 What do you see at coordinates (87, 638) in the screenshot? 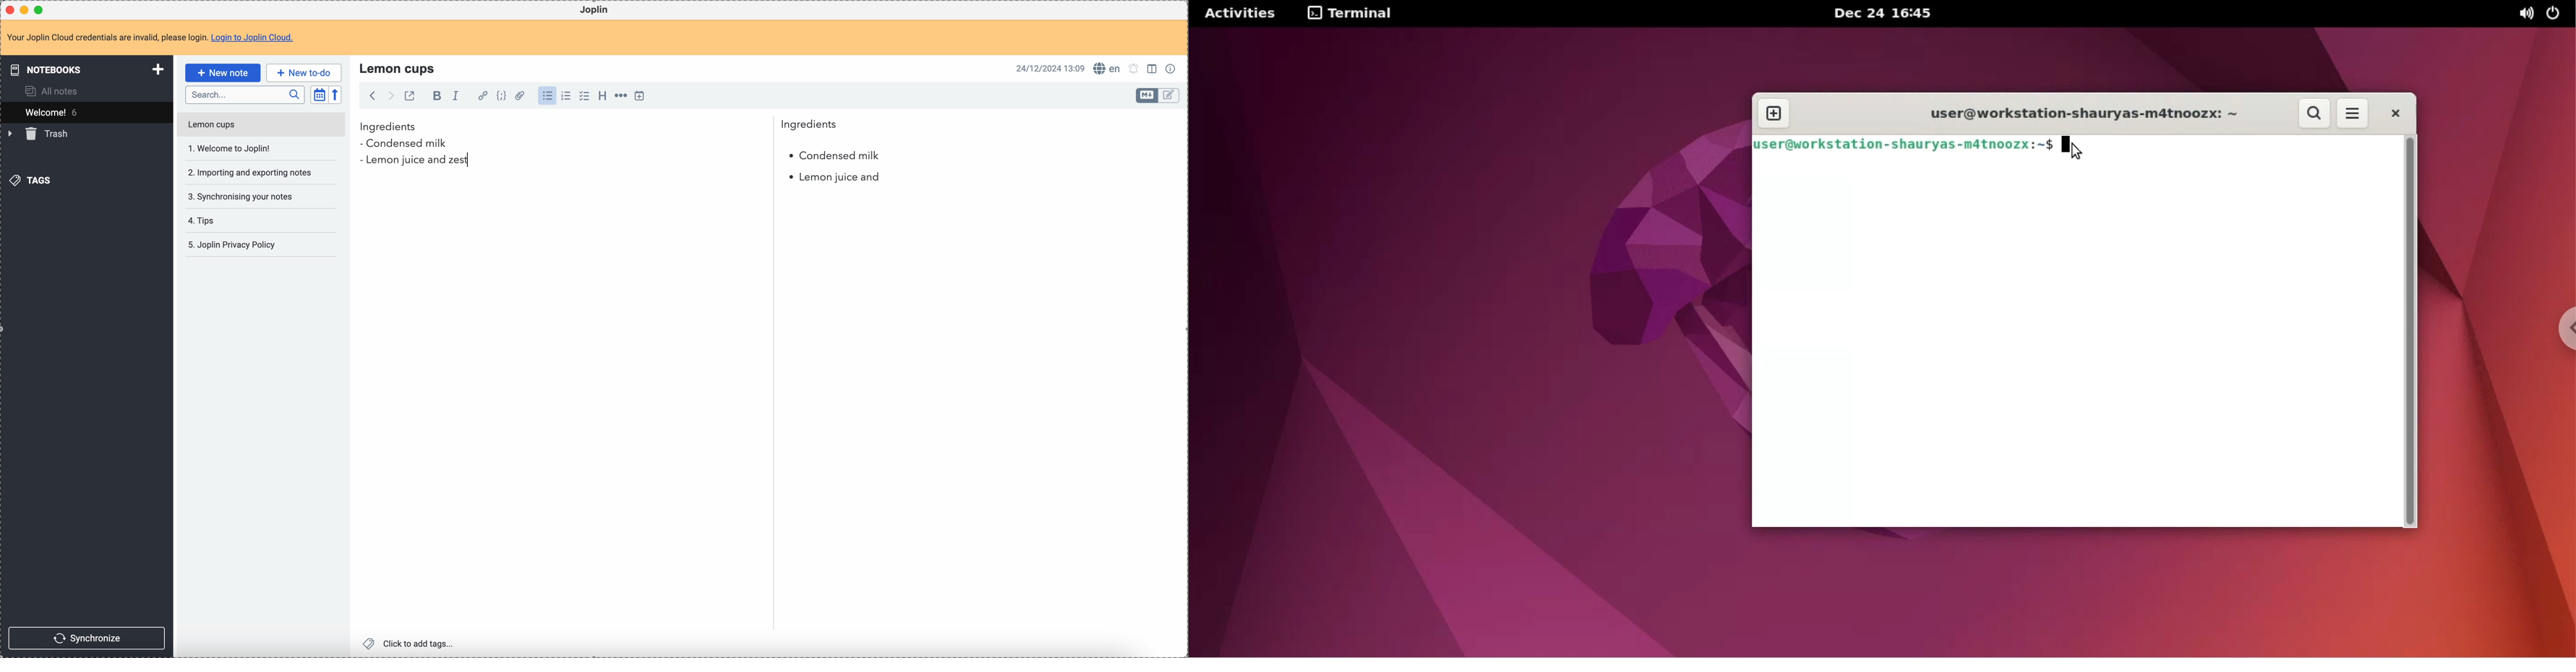
I see `synchronize` at bounding box center [87, 638].